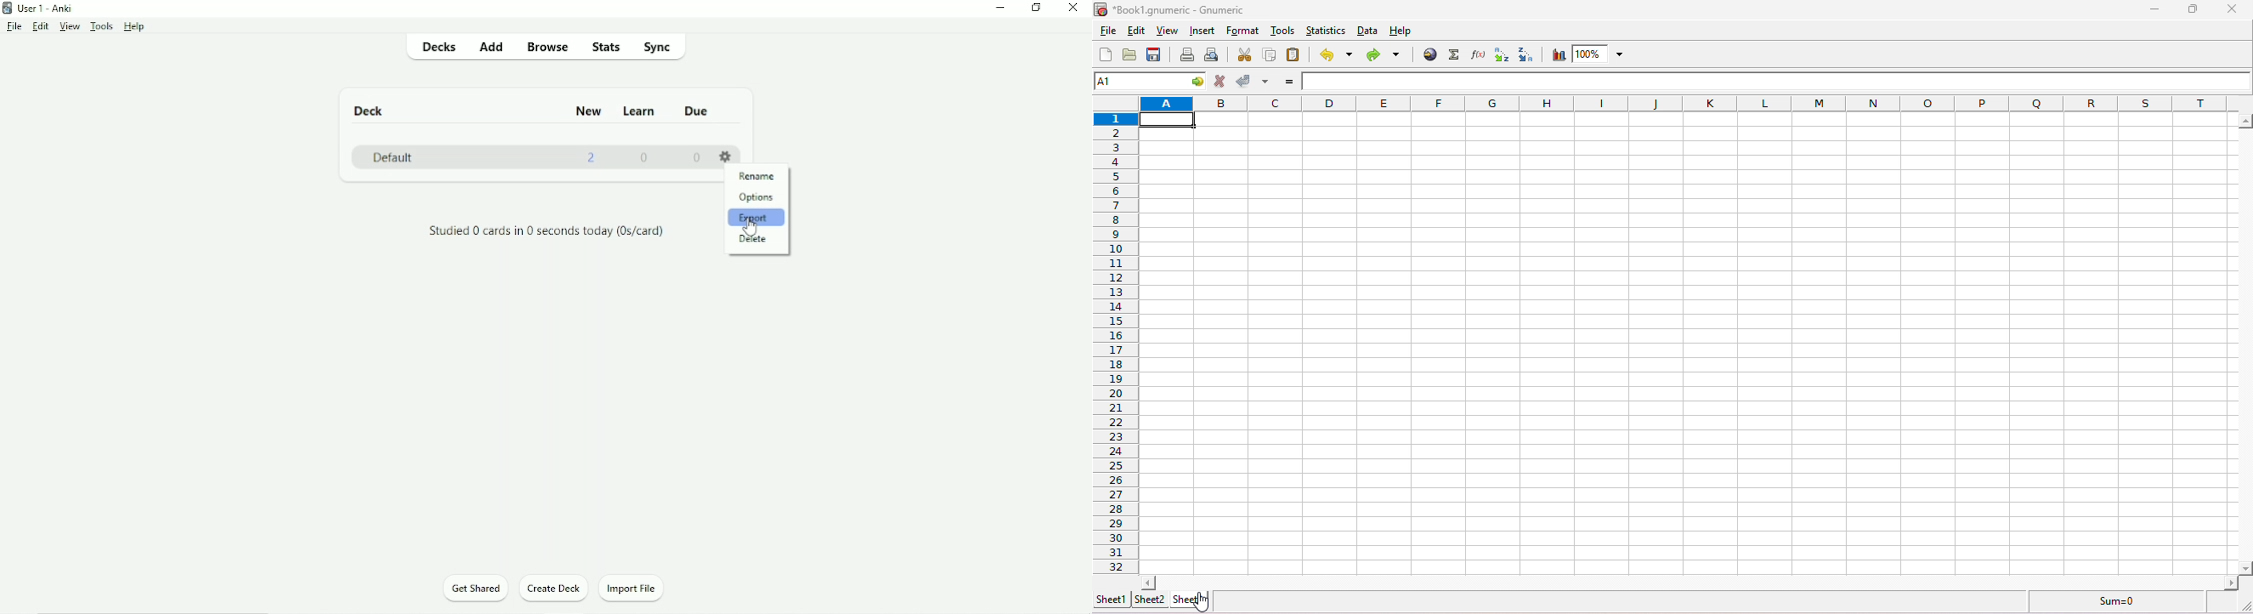 The height and width of the screenshot is (616, 2268). What do you see at coordinates (70, 27) in the screenshot?
I see `View` at bounding box center [70, 27].